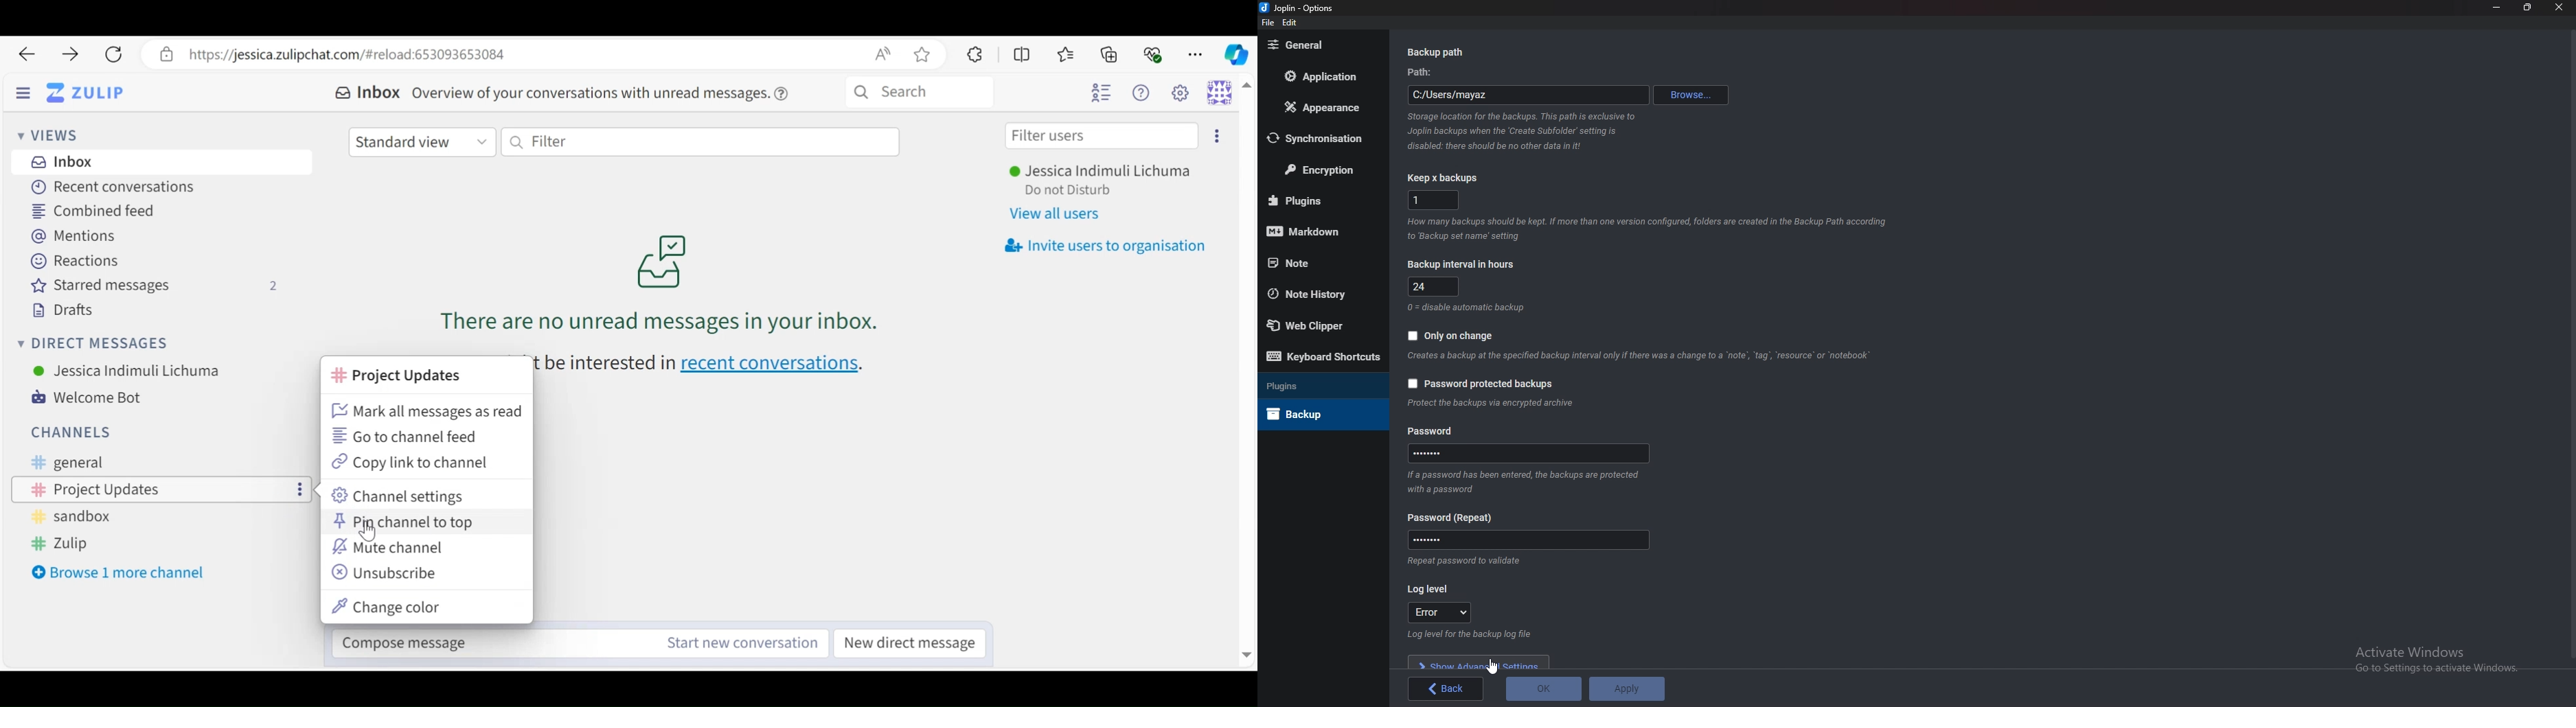 The image size is (2576, 728). I want to click on Mark all messages as read, so click(426, 412).